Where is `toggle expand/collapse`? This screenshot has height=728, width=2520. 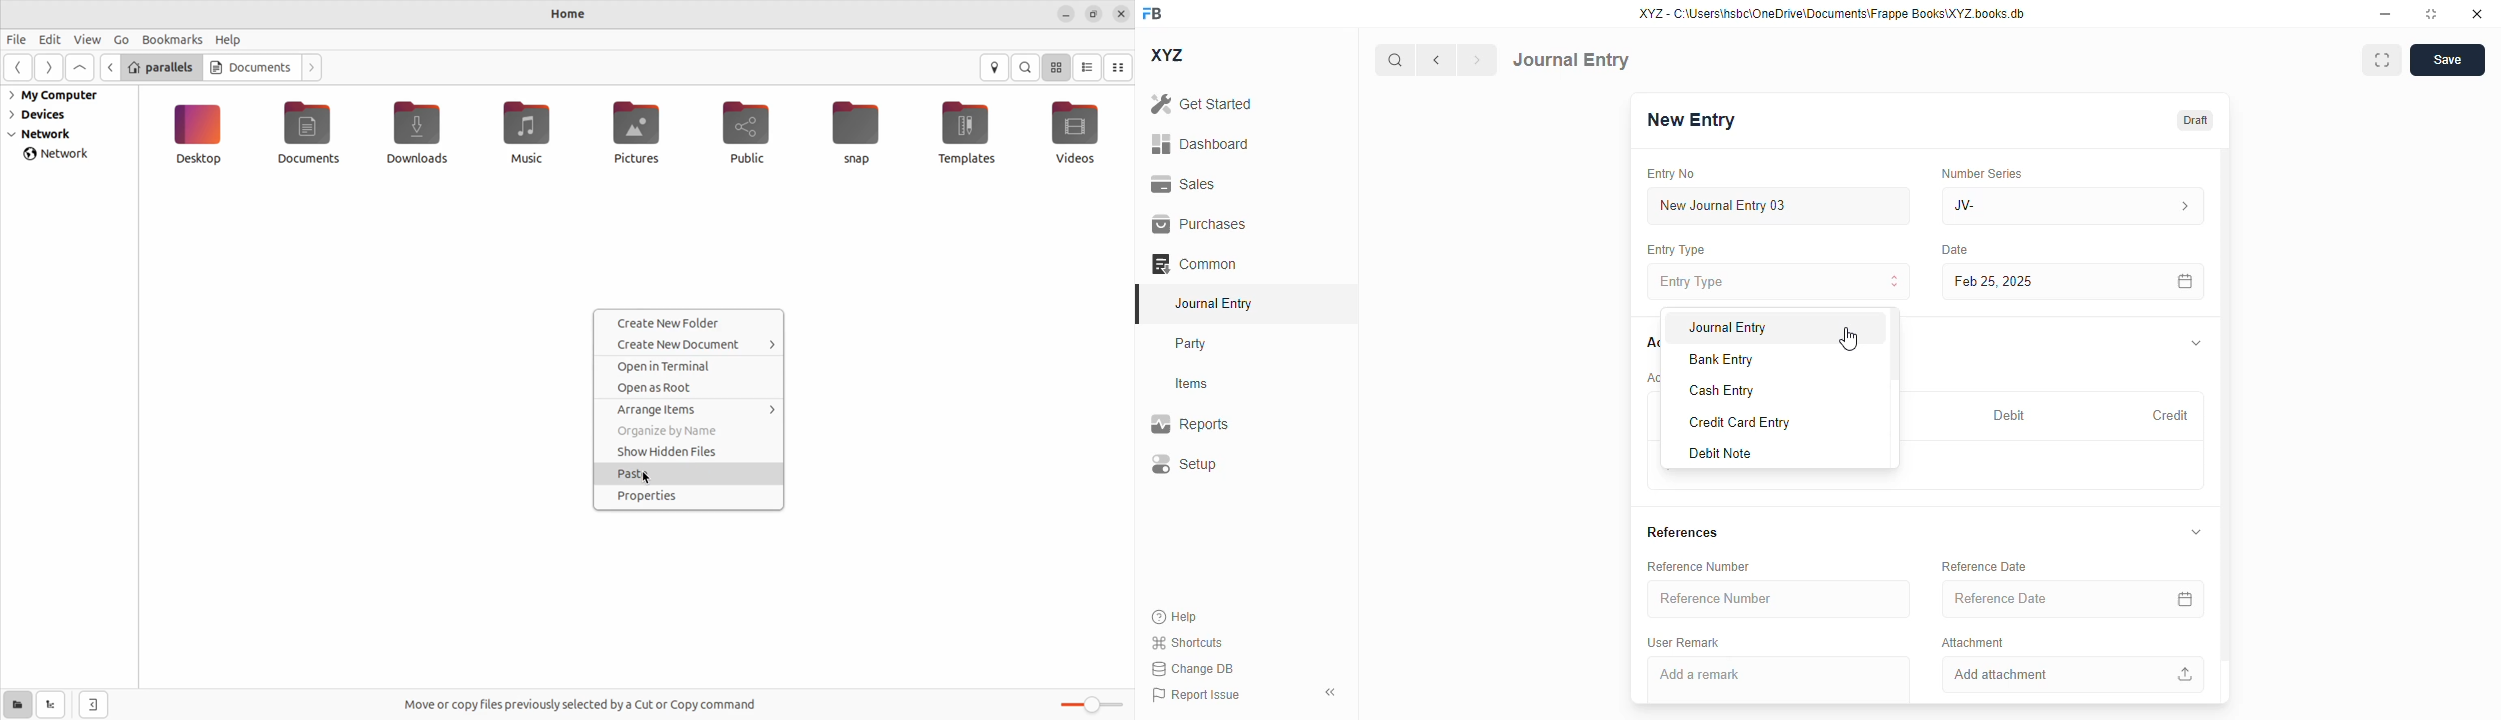 toggle expand/collapse is located at coordinates (2197, 532).